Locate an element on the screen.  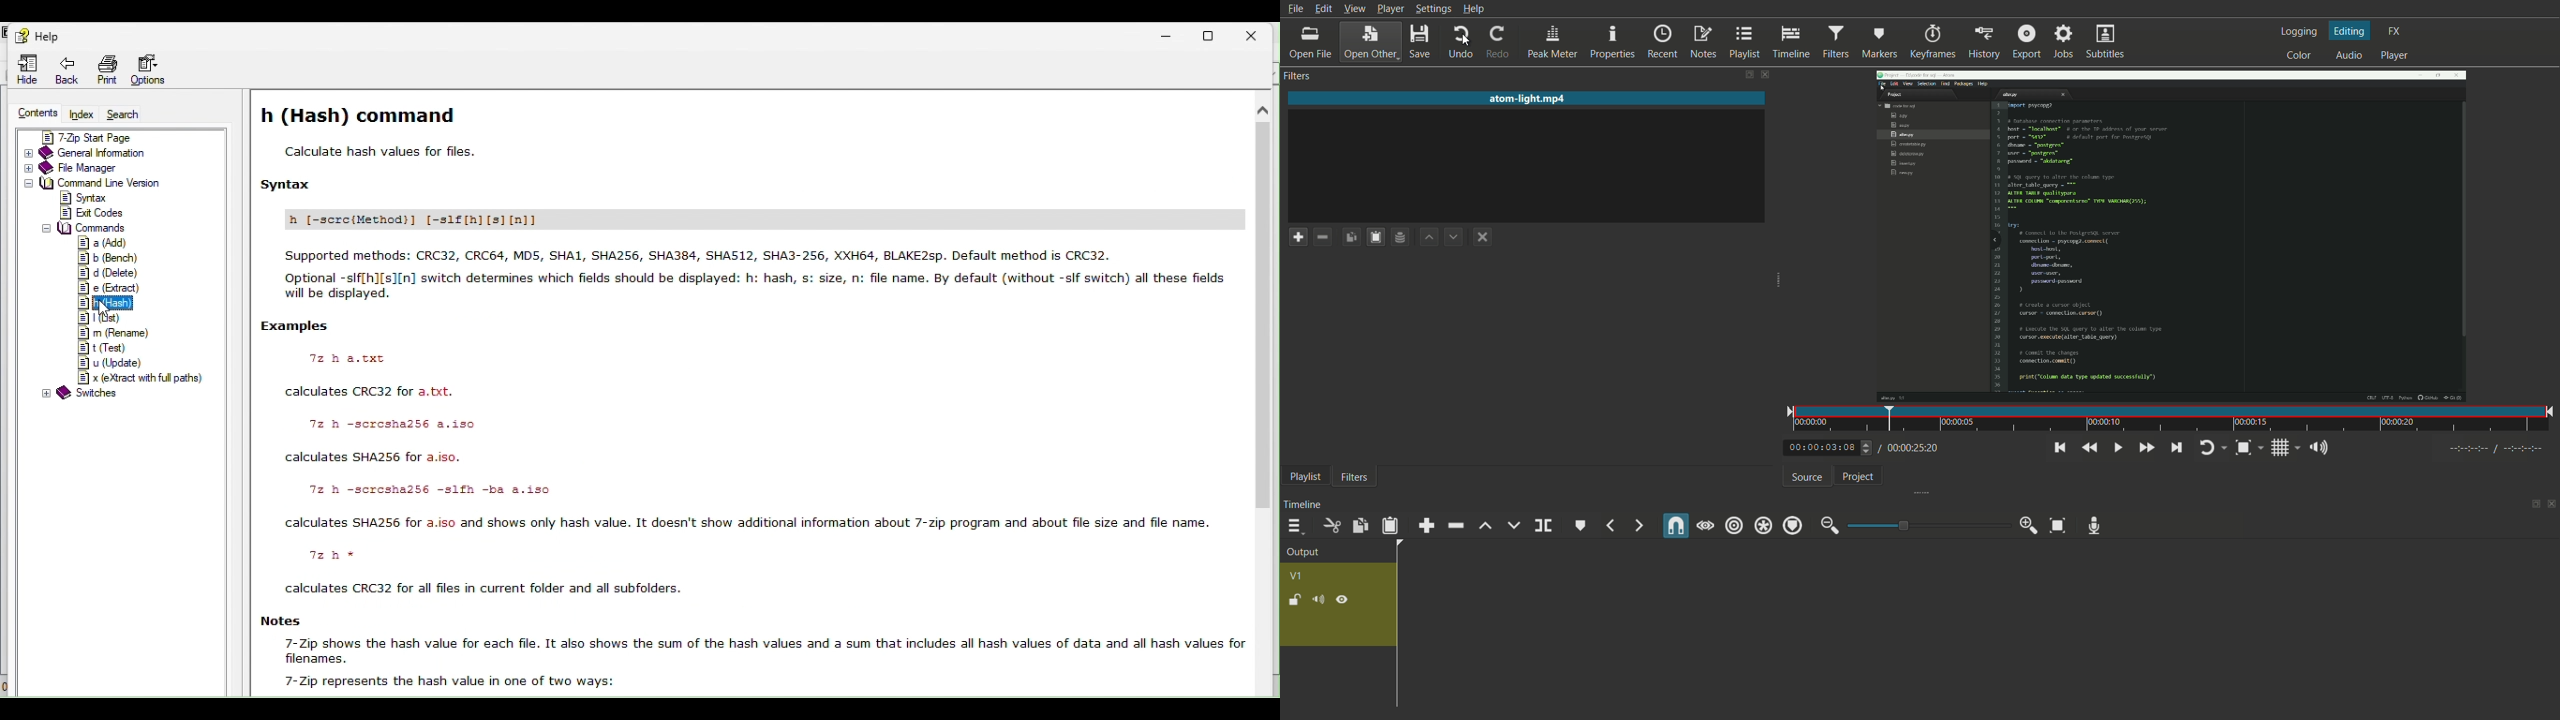
properties is located at coordinates (1614, 42).